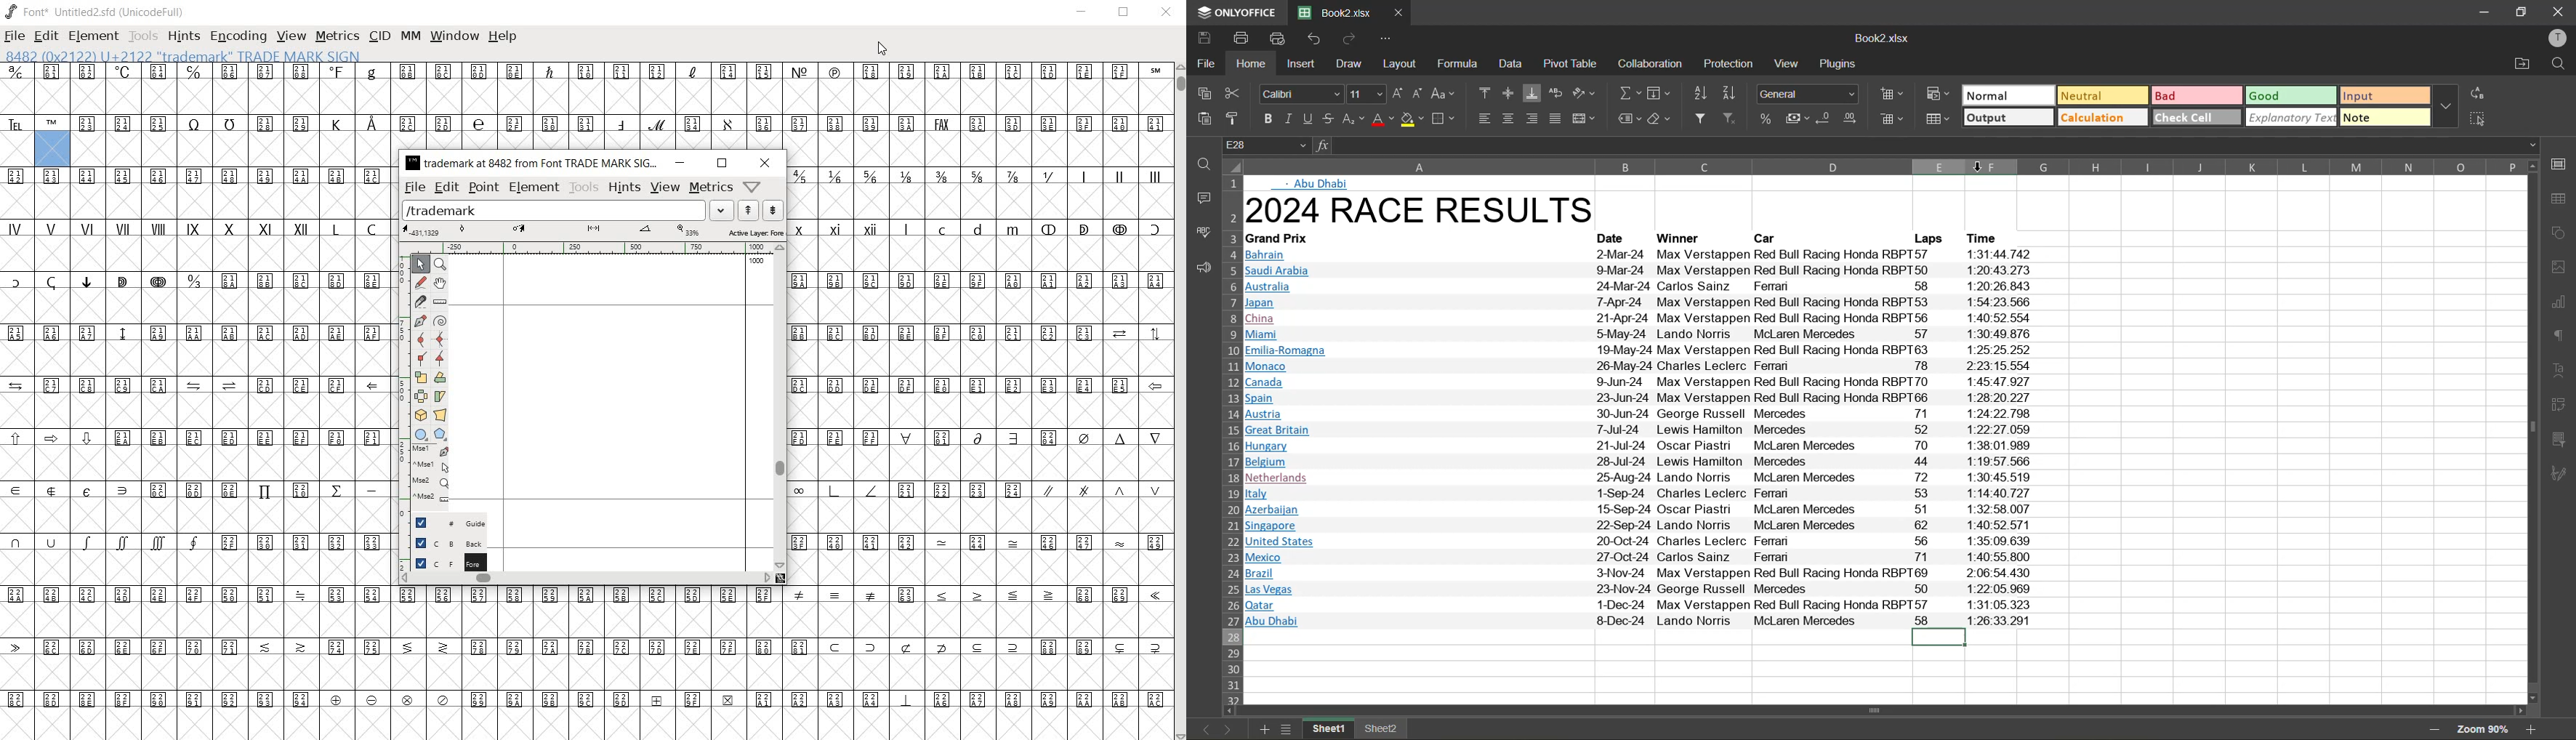 The height and width of the screenshot is (756, 2576). I want to click on feedback, so click(1199, 266).